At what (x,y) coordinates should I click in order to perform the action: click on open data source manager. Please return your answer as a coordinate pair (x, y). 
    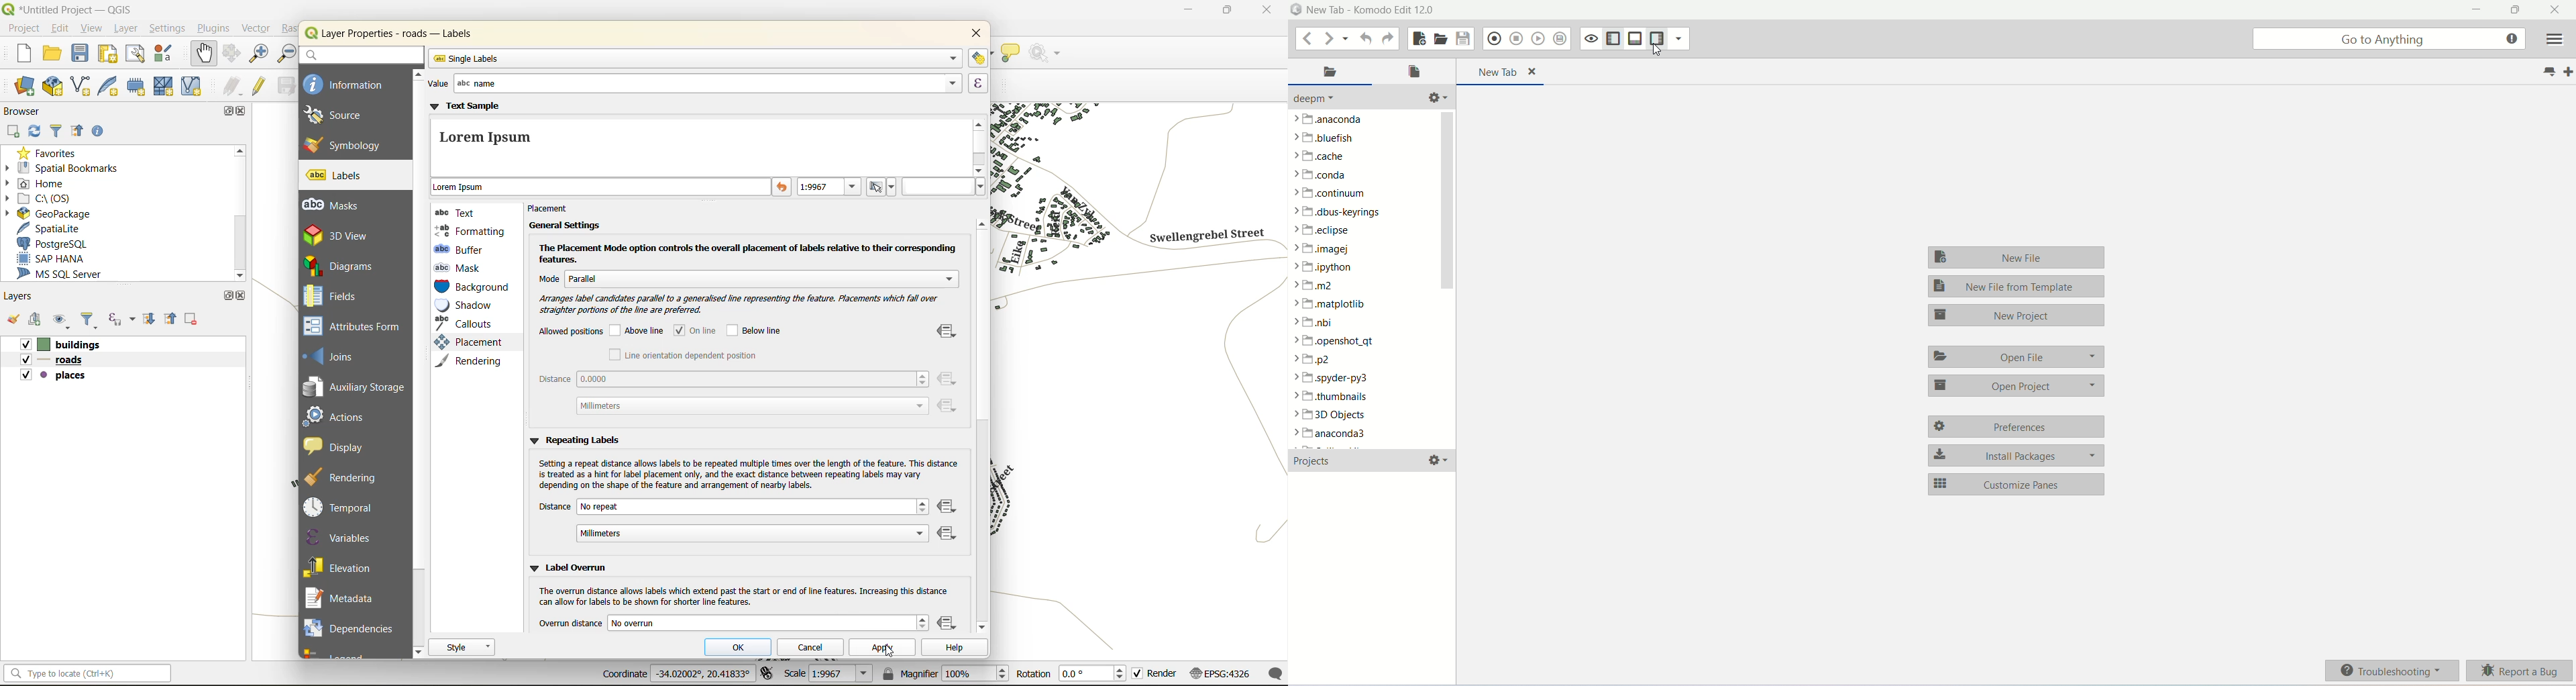
    Looking at the image, I should click on (21, 88).